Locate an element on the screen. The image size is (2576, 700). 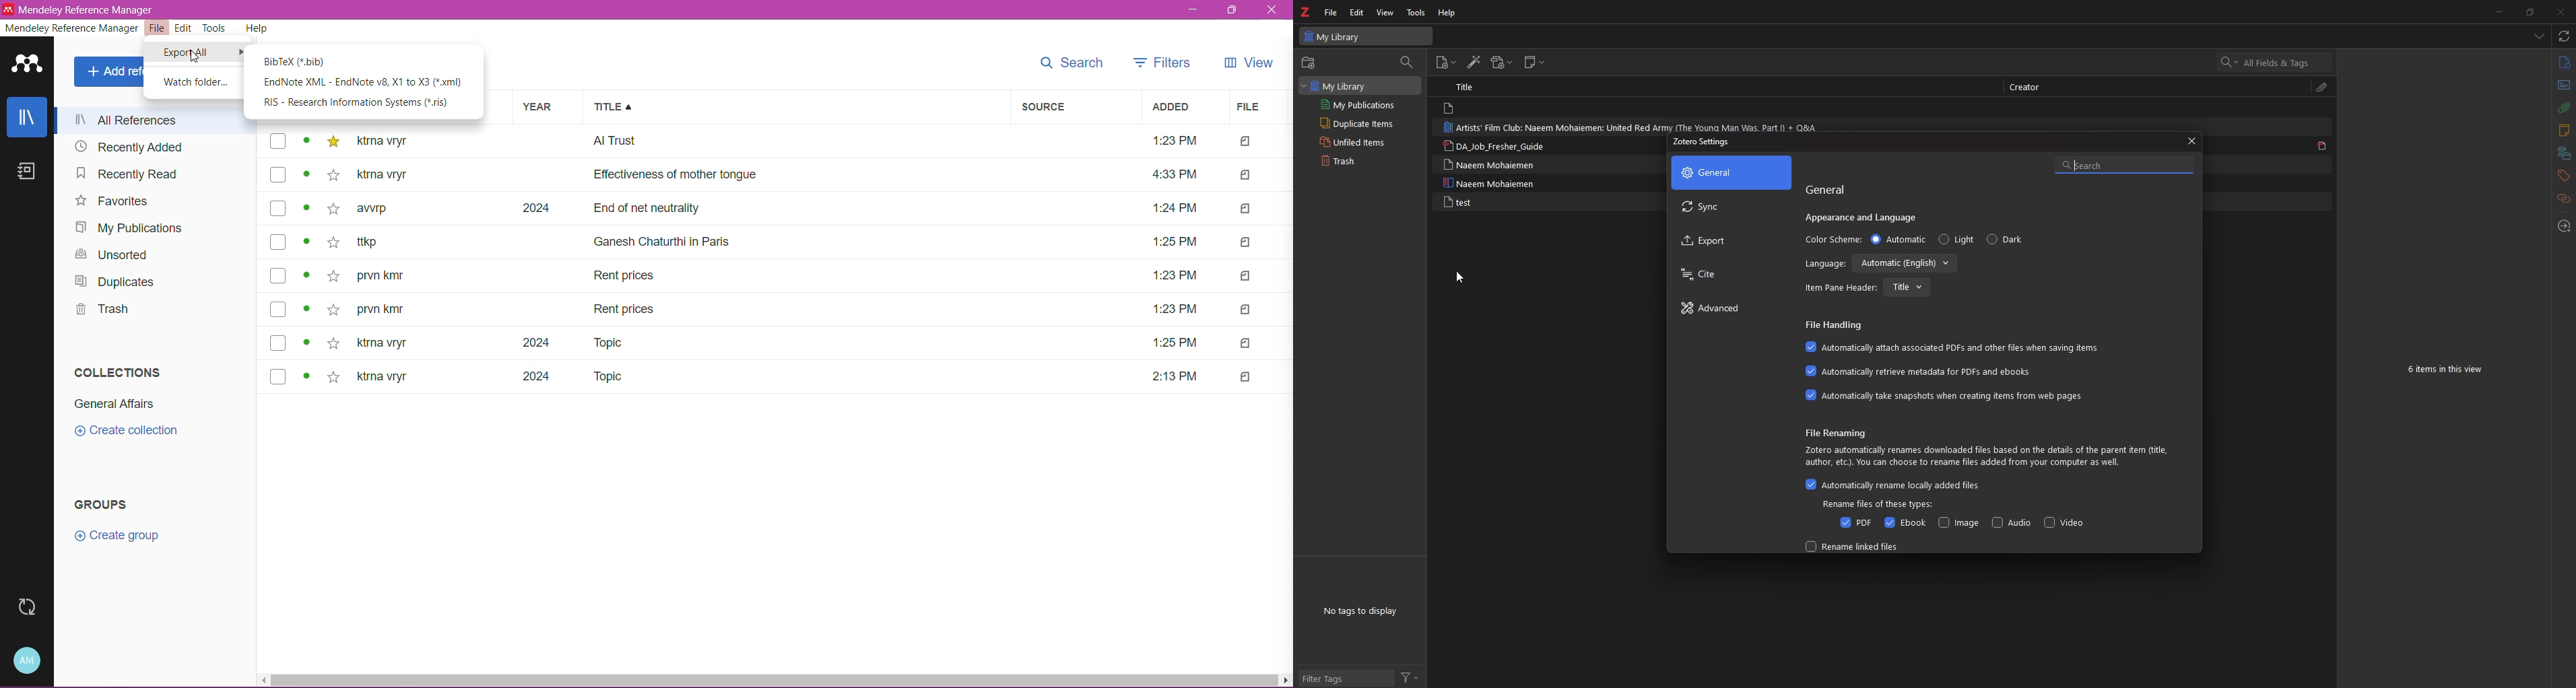
new item is located at coordinates (1447, 63).